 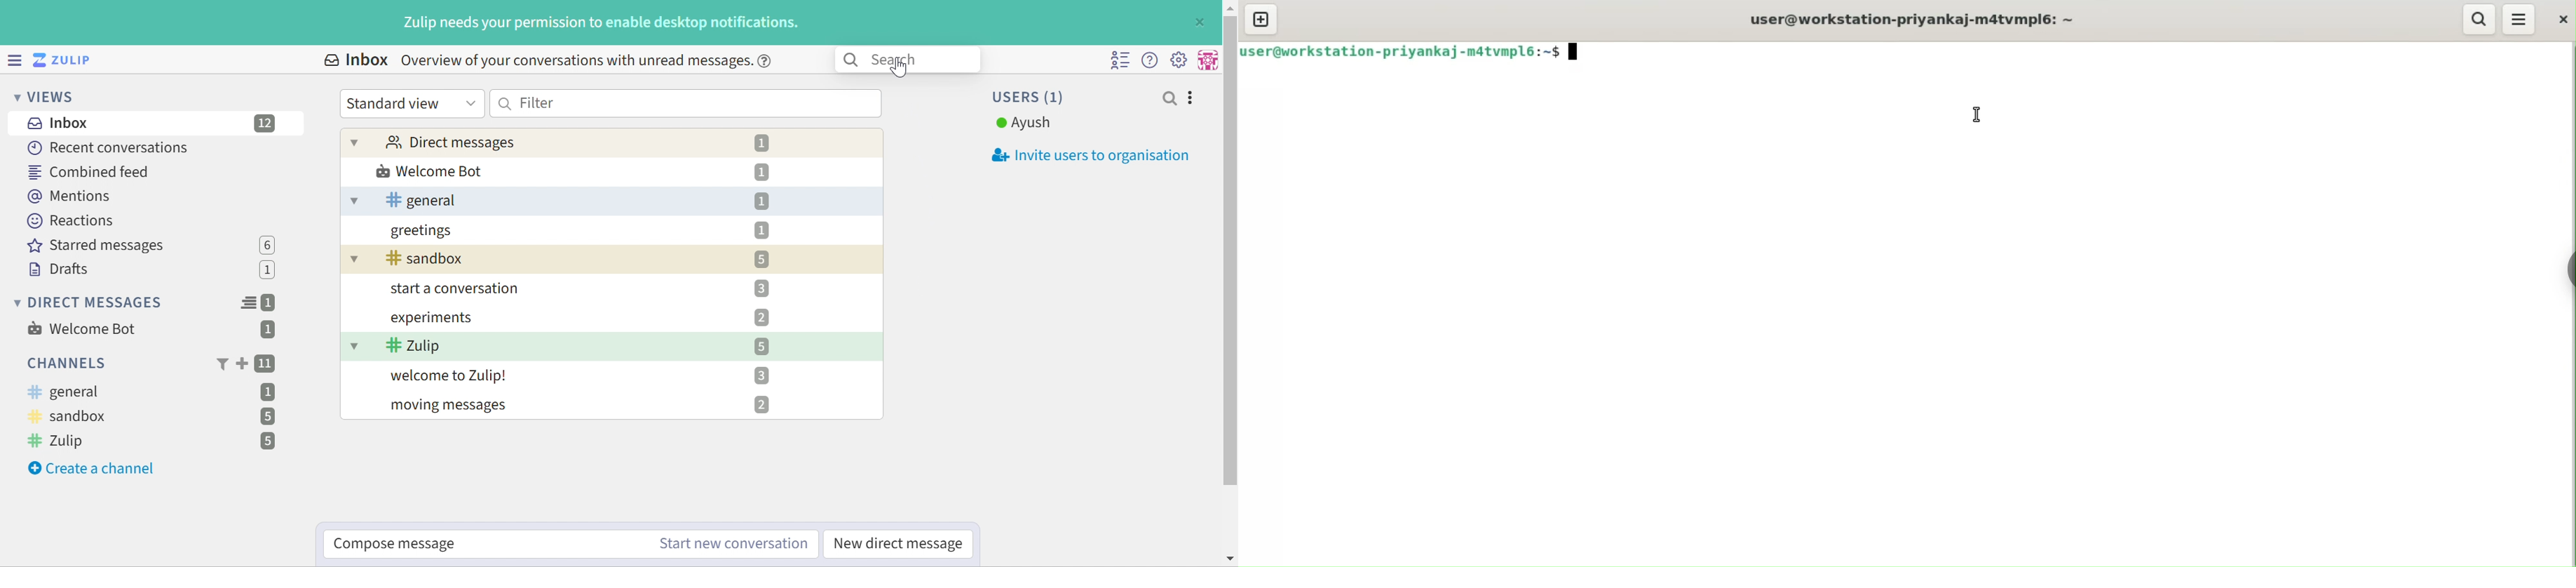 I want to click on Search, so click(x=909, y=60).